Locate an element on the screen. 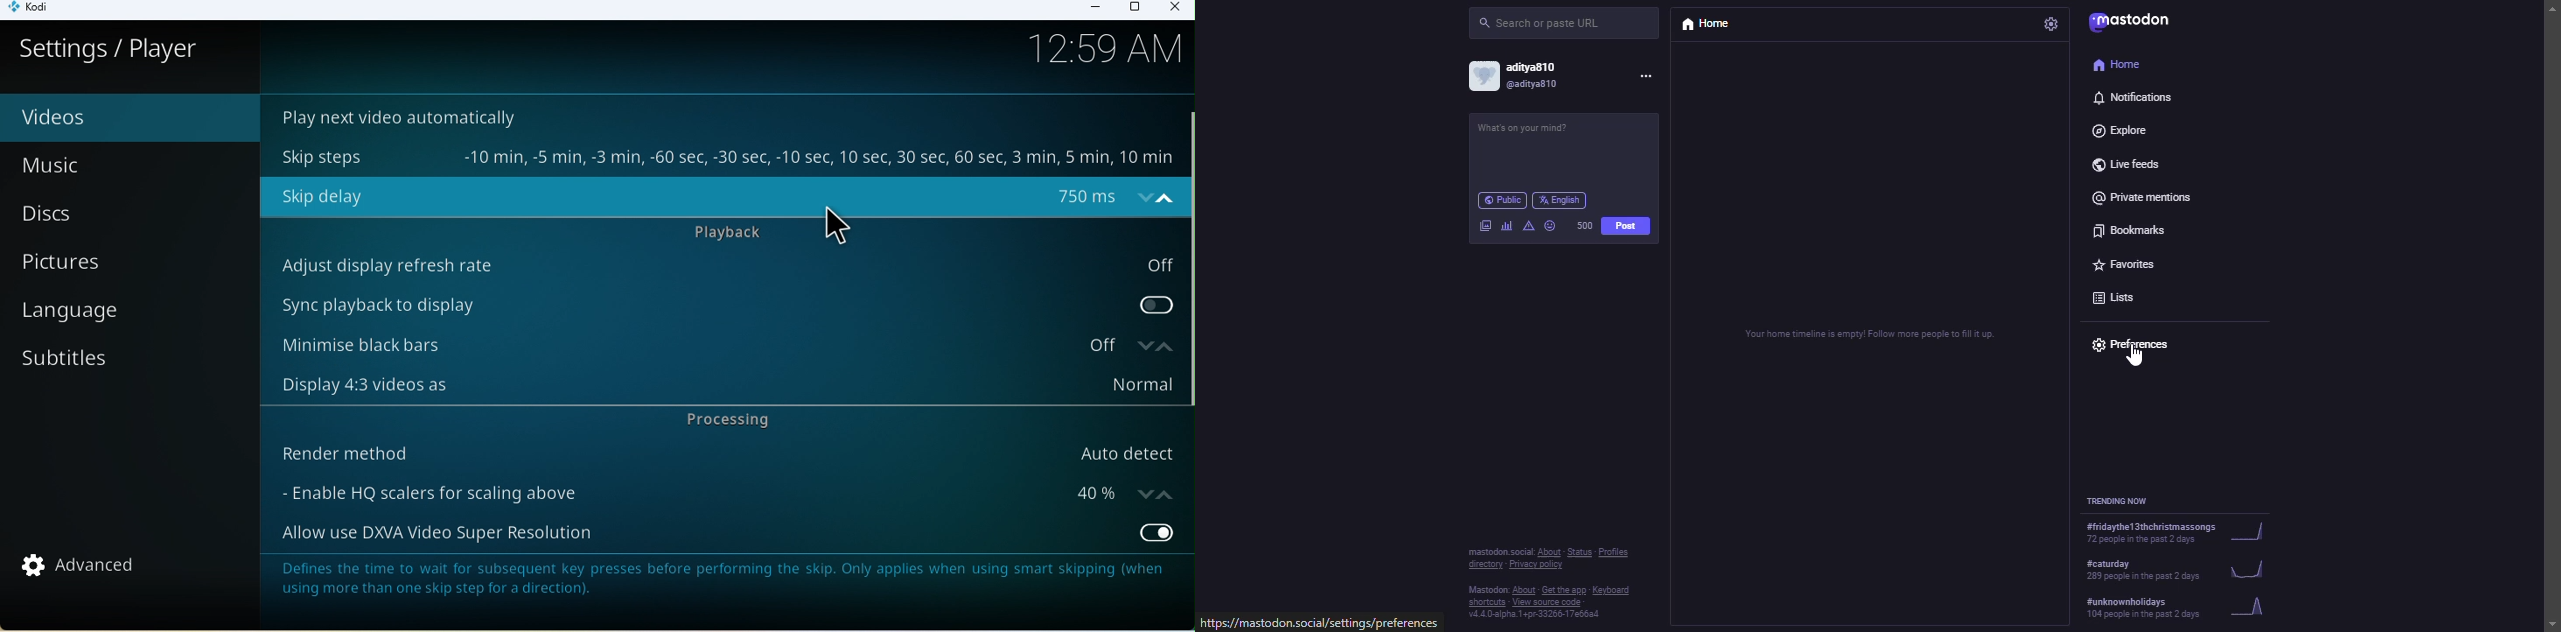  trending is located at coordinates (2180, 571).